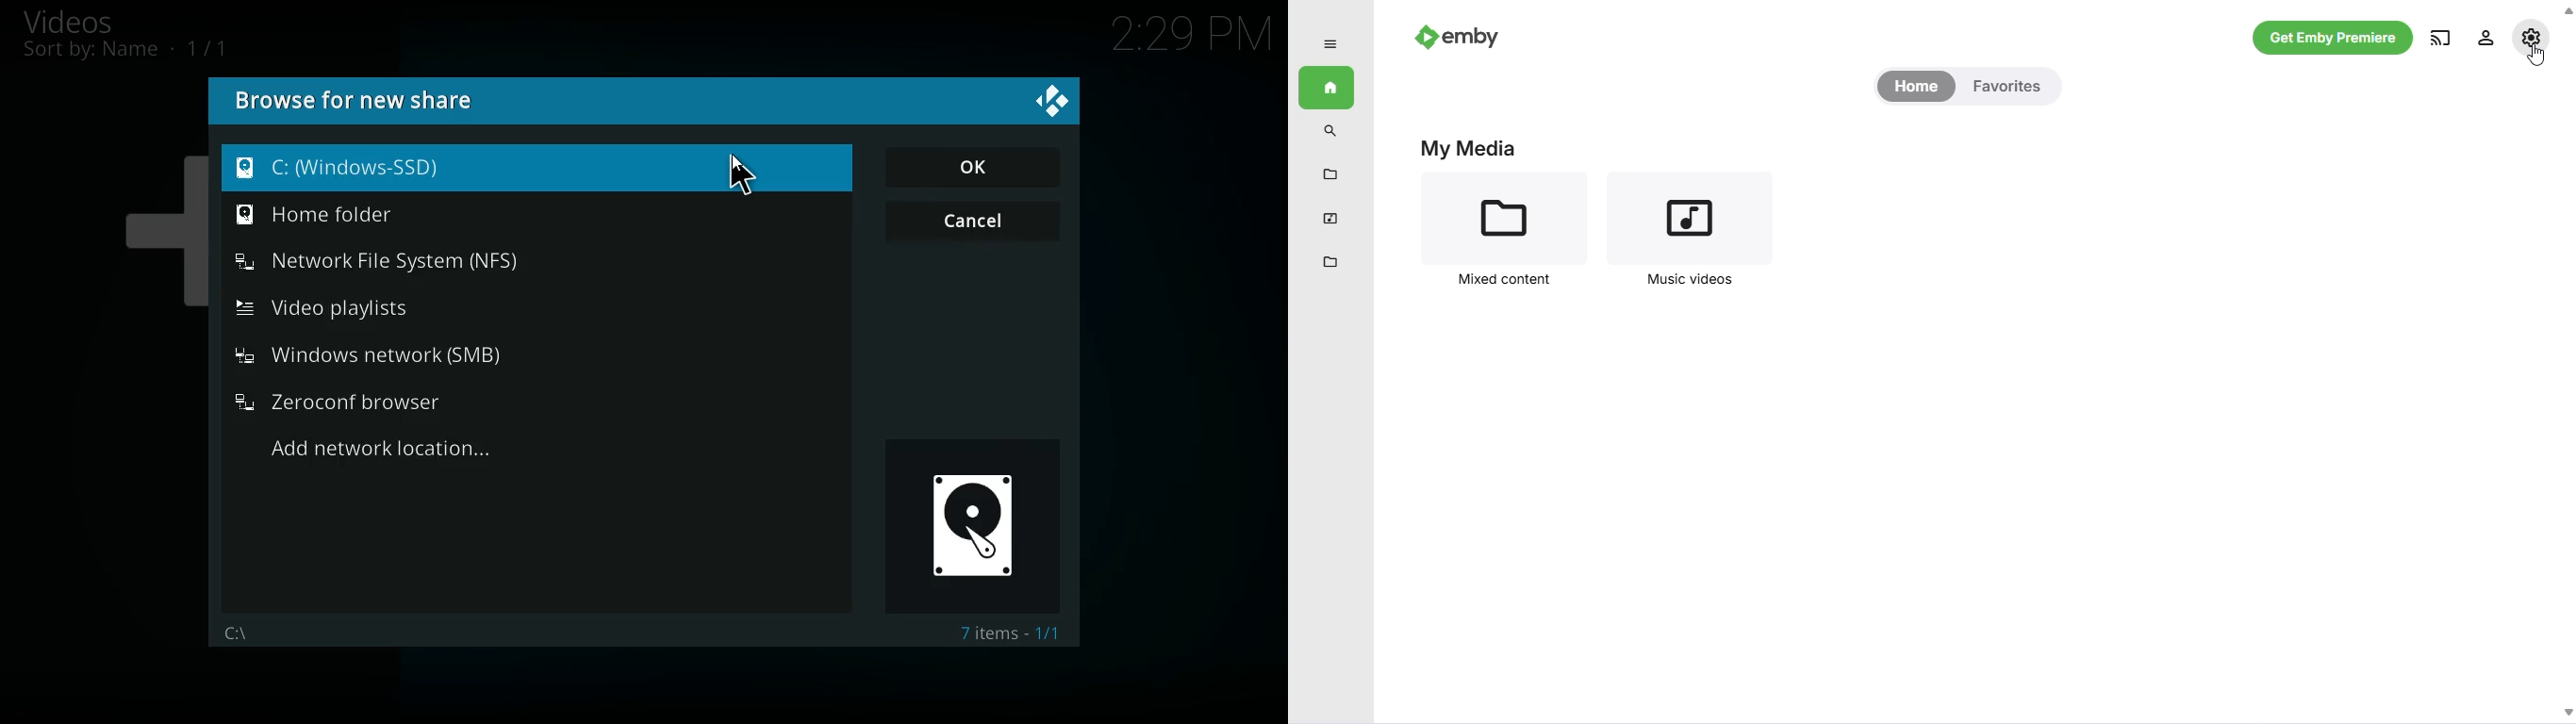  What do you see at coordinates (1468, 148) in the screenshot?
I see `my media` at bounding box center [1468, 148].